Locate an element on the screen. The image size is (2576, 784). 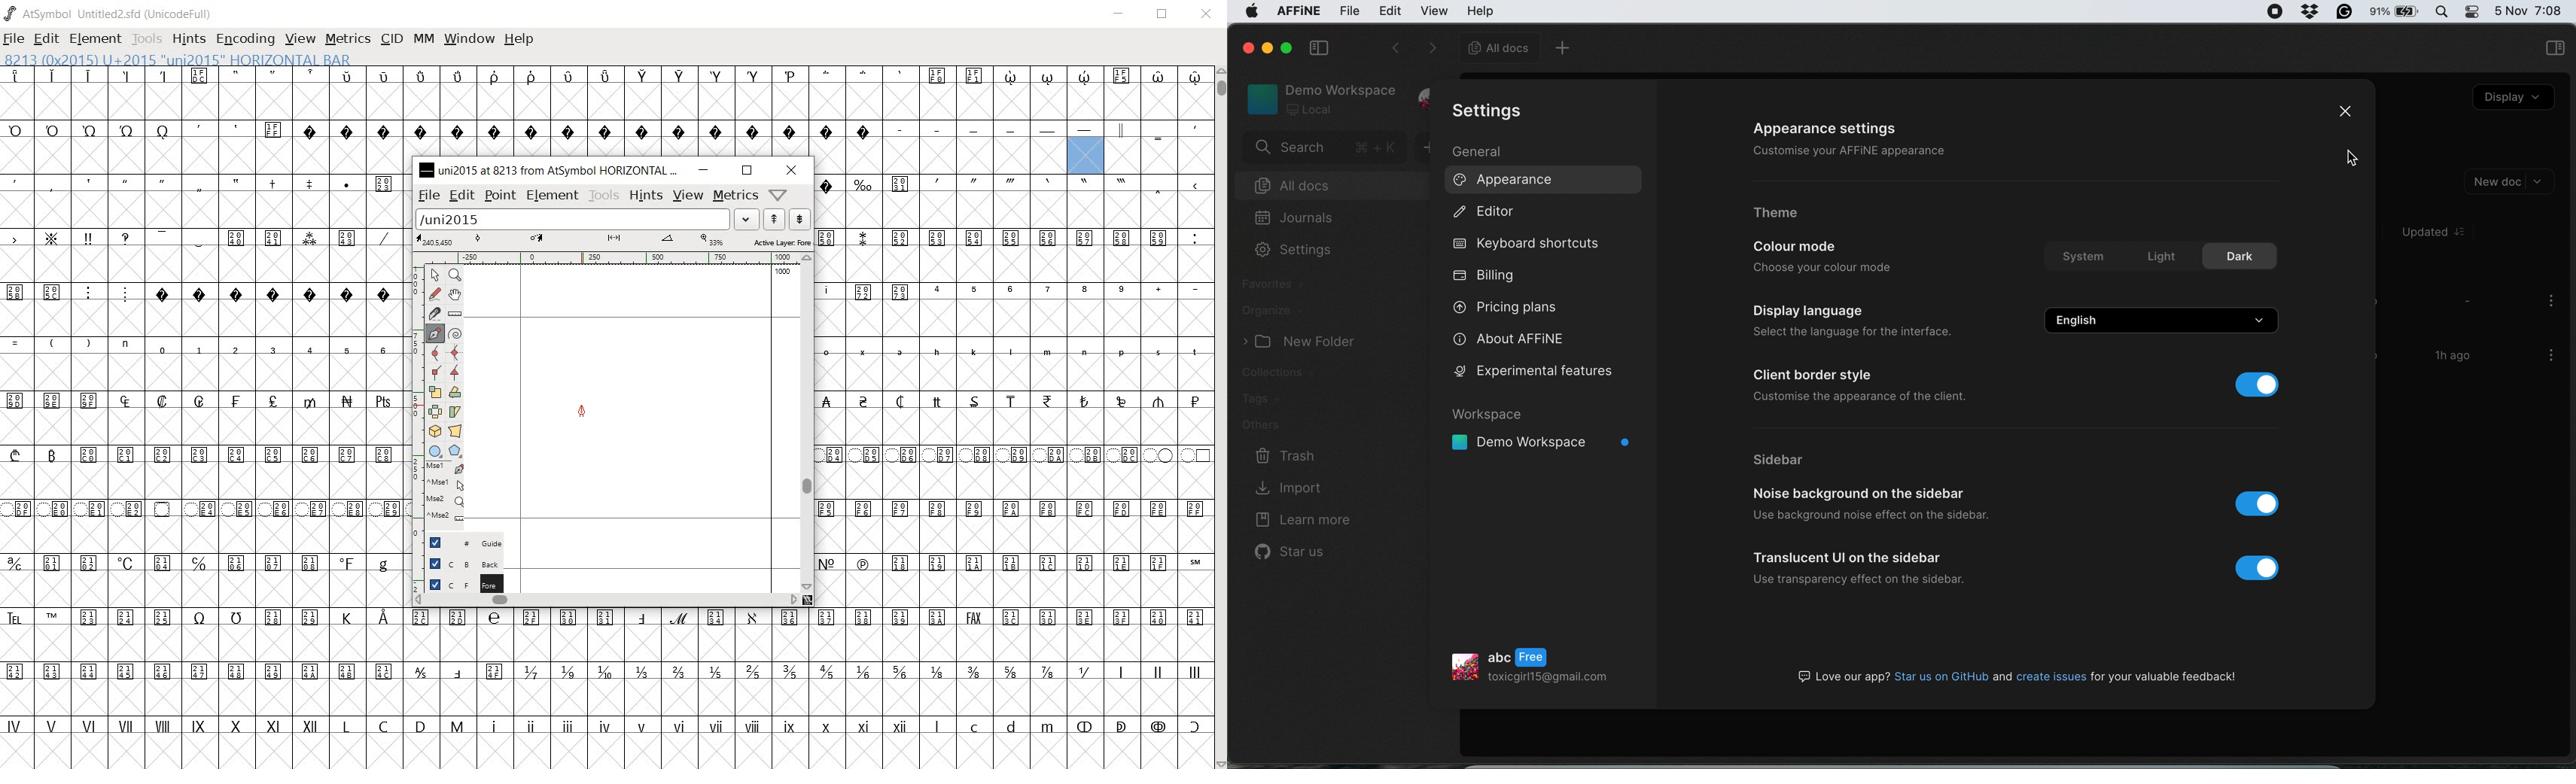
load word list is located at coordinates (586, 220).